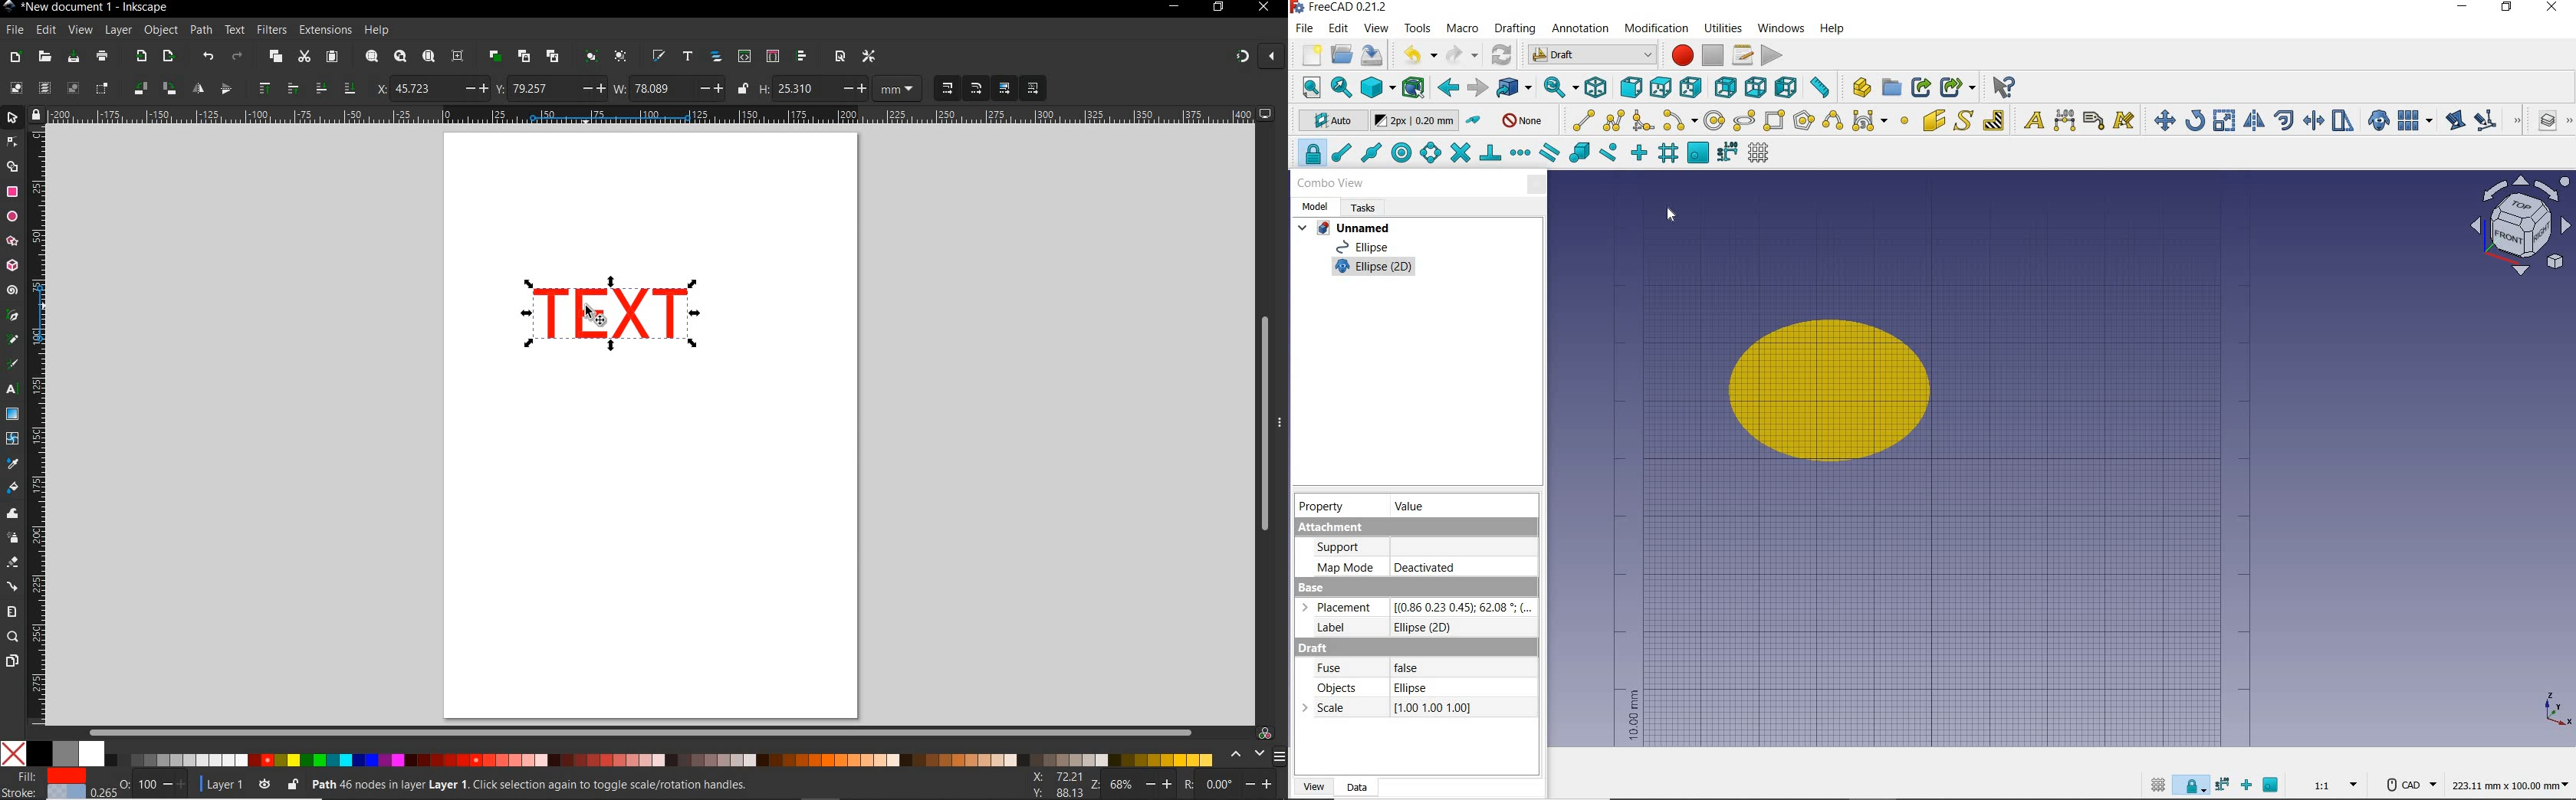 This screenshot has width=2576, height=812. I want to click on close, so click(1537, 185).